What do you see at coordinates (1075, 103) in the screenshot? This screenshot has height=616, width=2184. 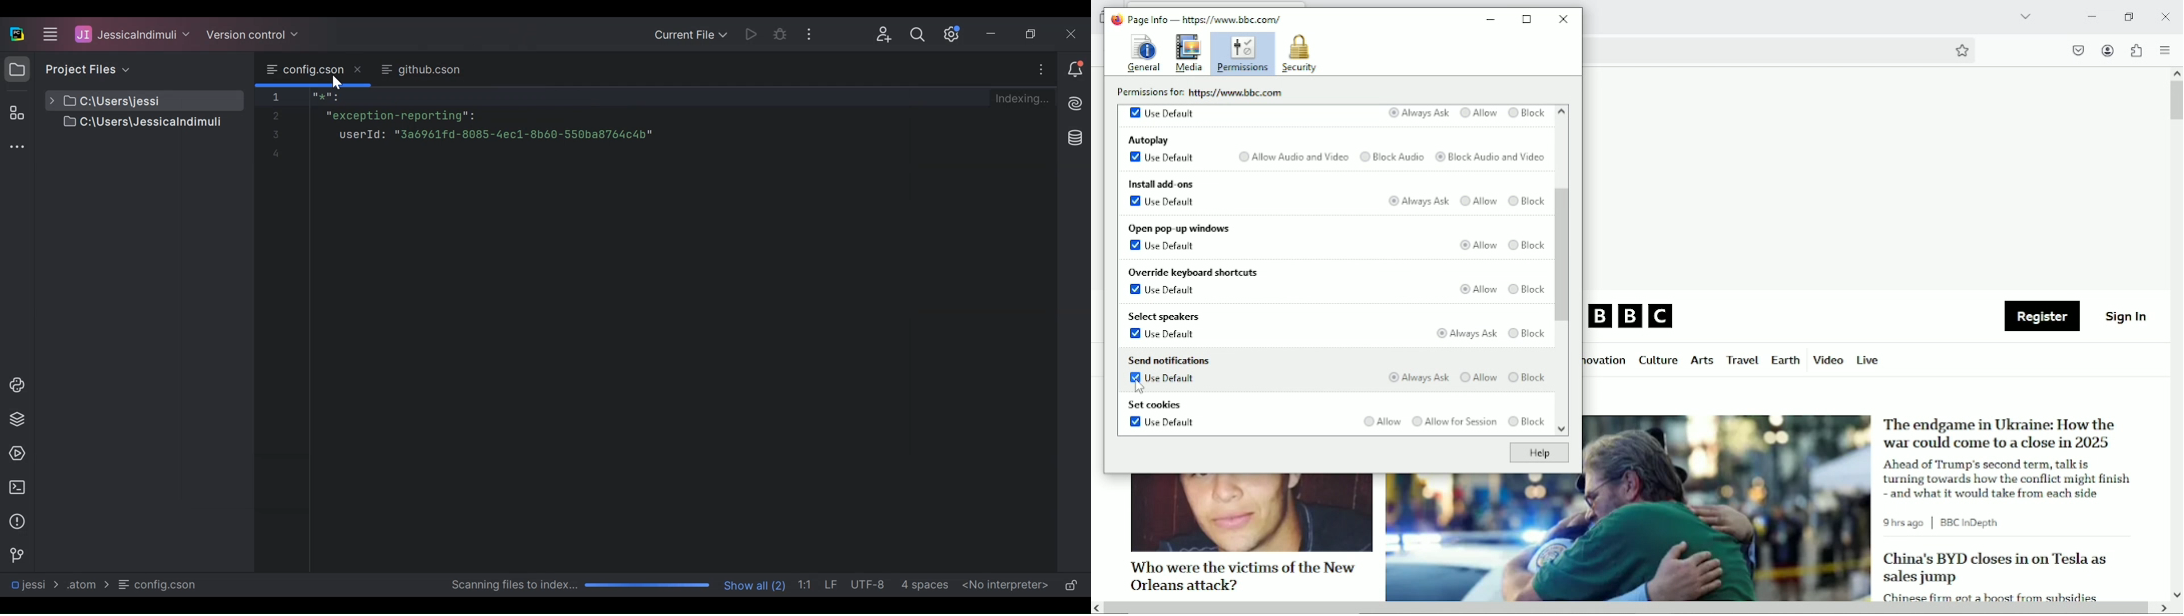 I see `AI Assistant` at bounding box center [1075, 103].